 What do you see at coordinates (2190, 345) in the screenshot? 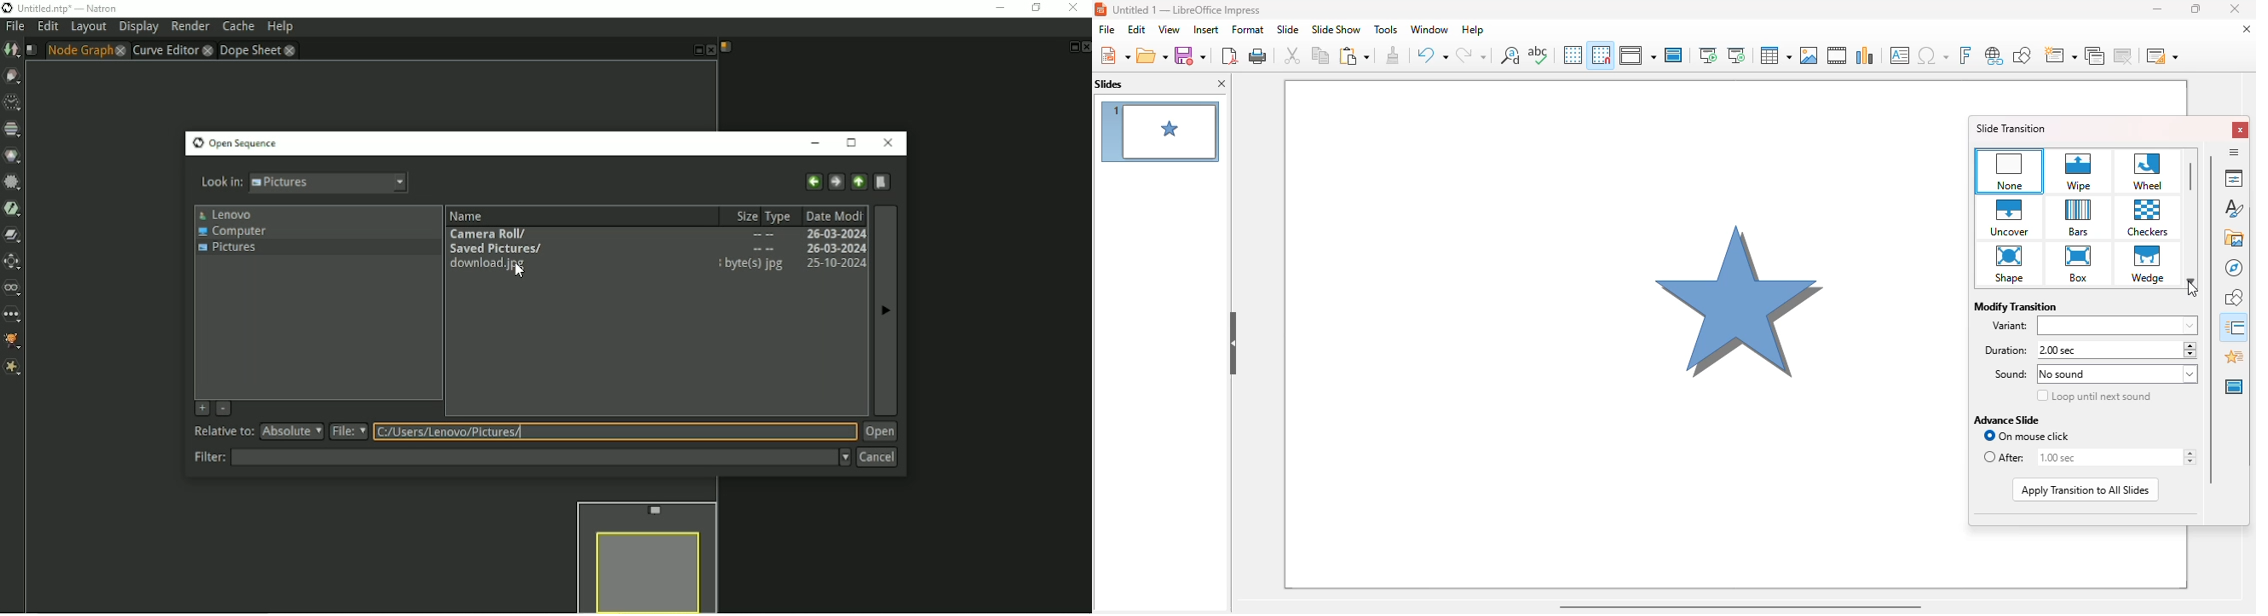
I see `increase duration` at bounding box center [2190, 345].